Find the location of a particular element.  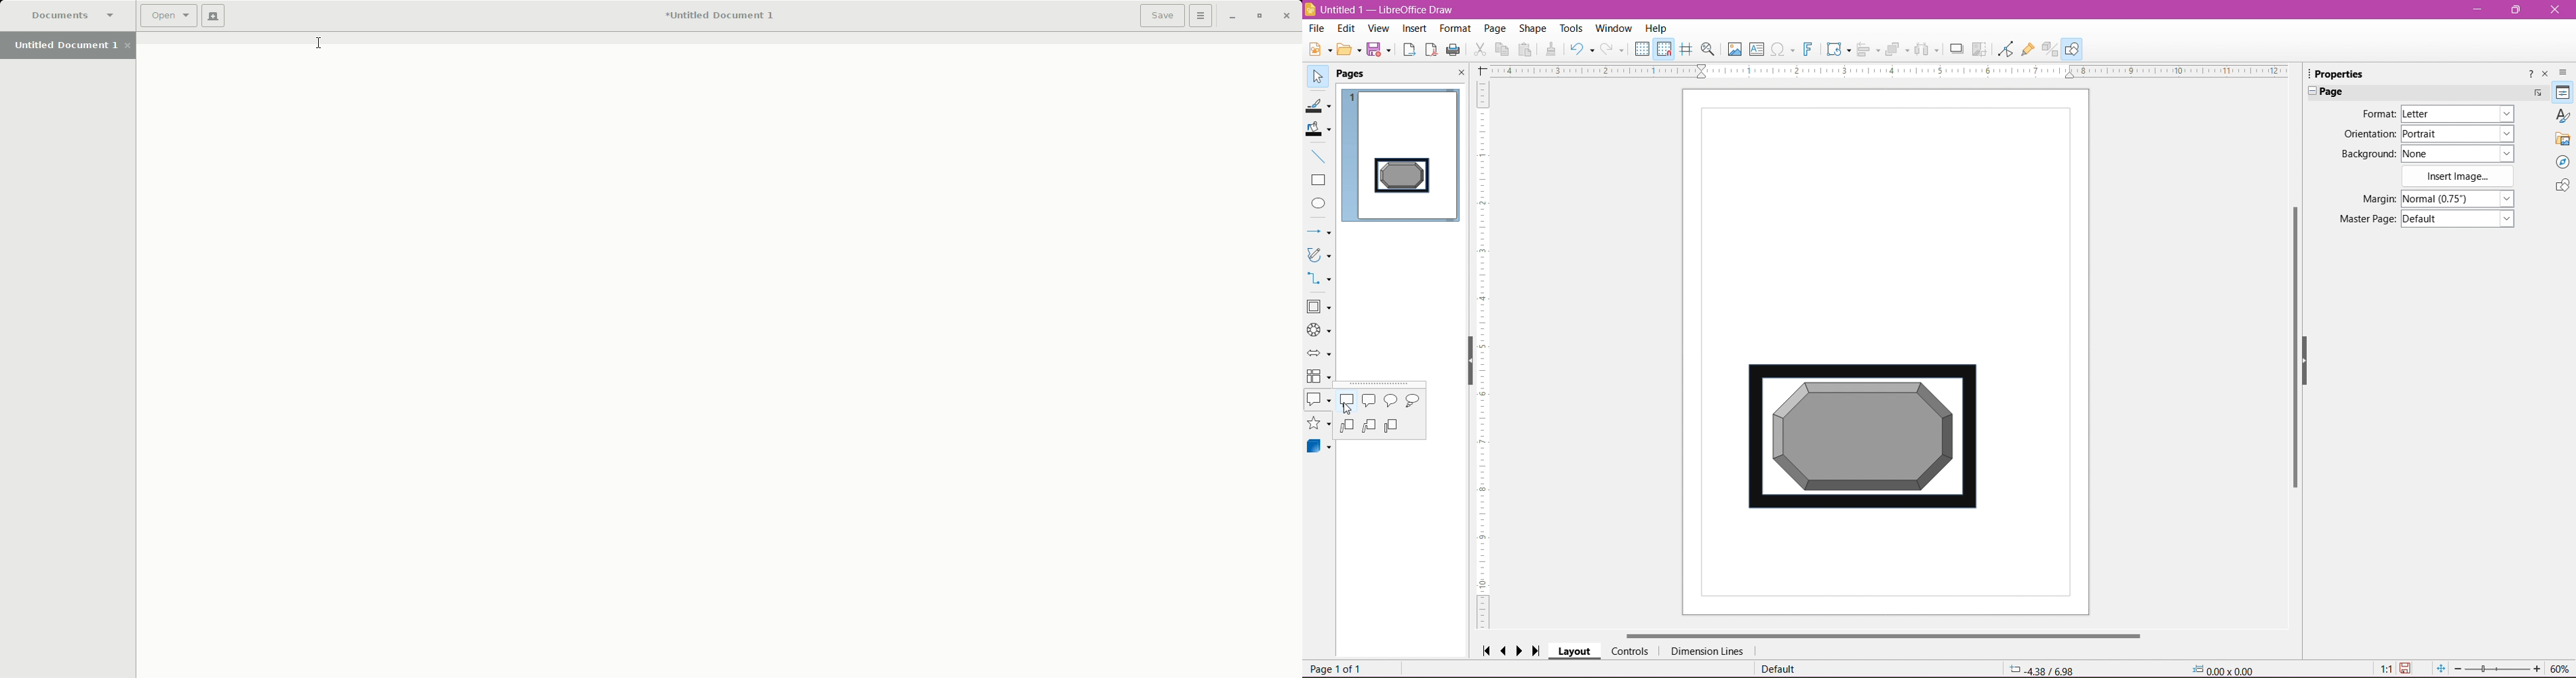

Insert Line is located at coordinates (1319, 157).